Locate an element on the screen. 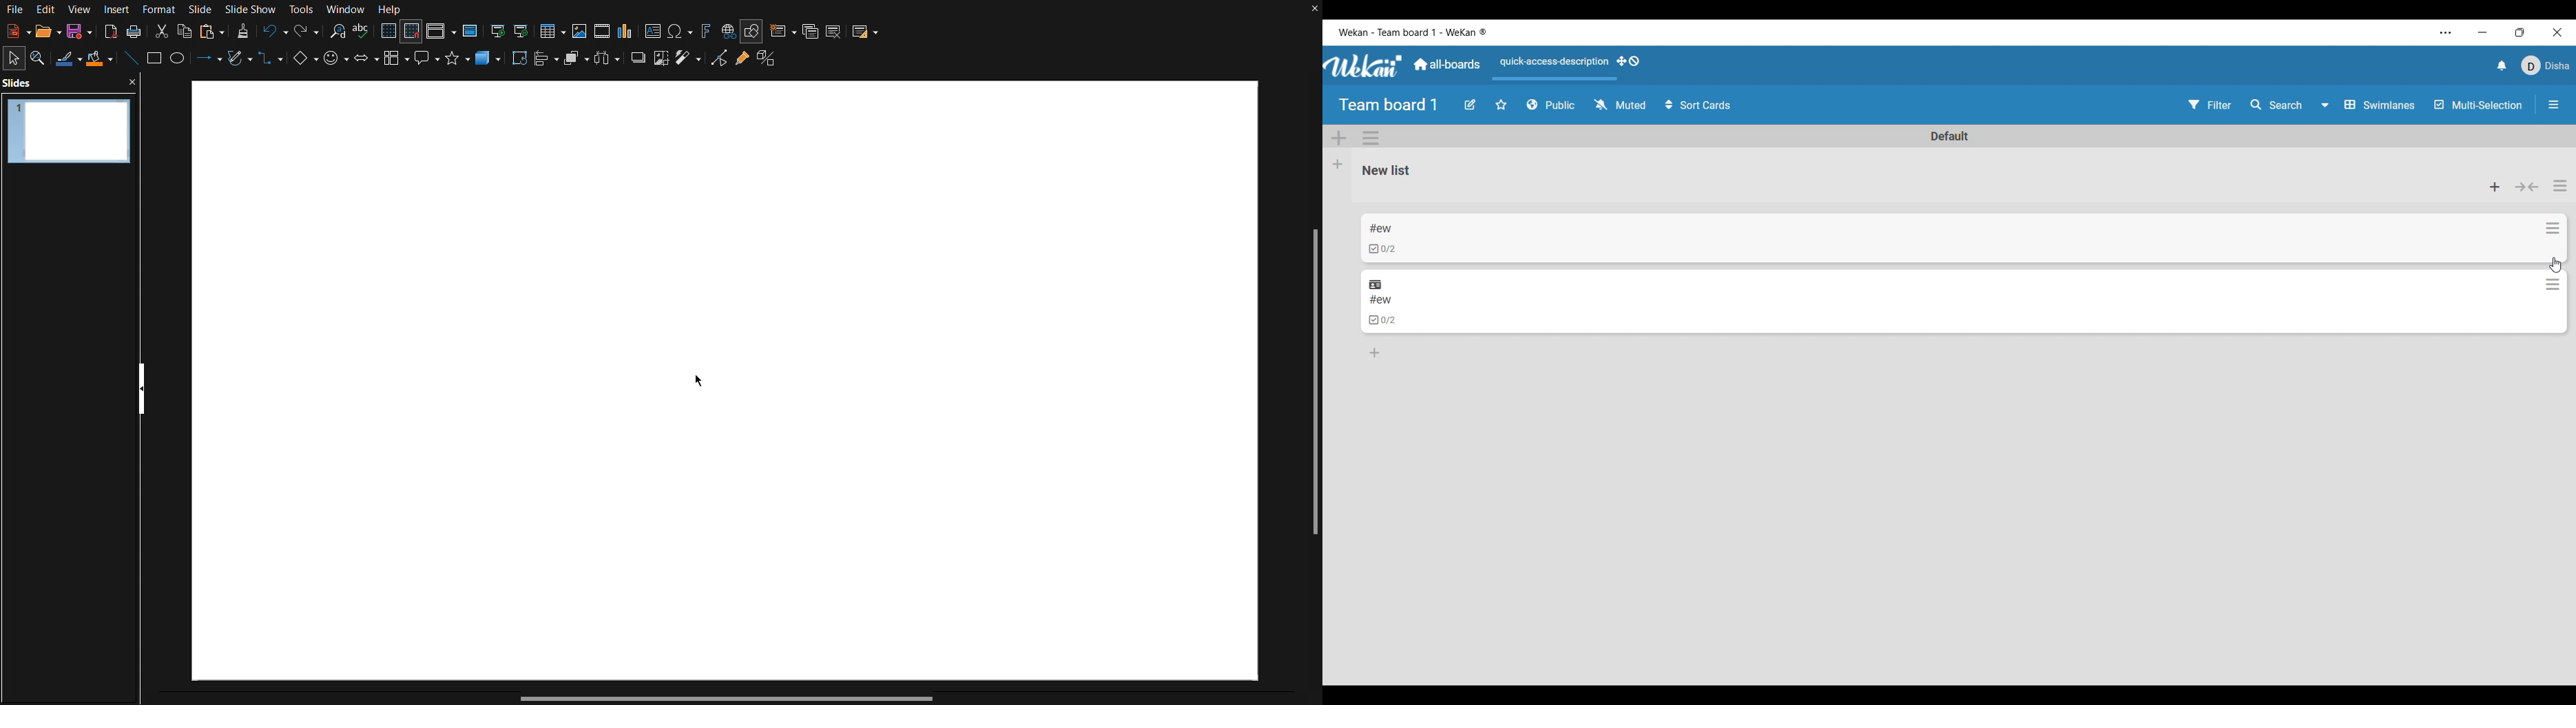 The image size is (2576, 728). Shadow is located at coordinates (637, 63).